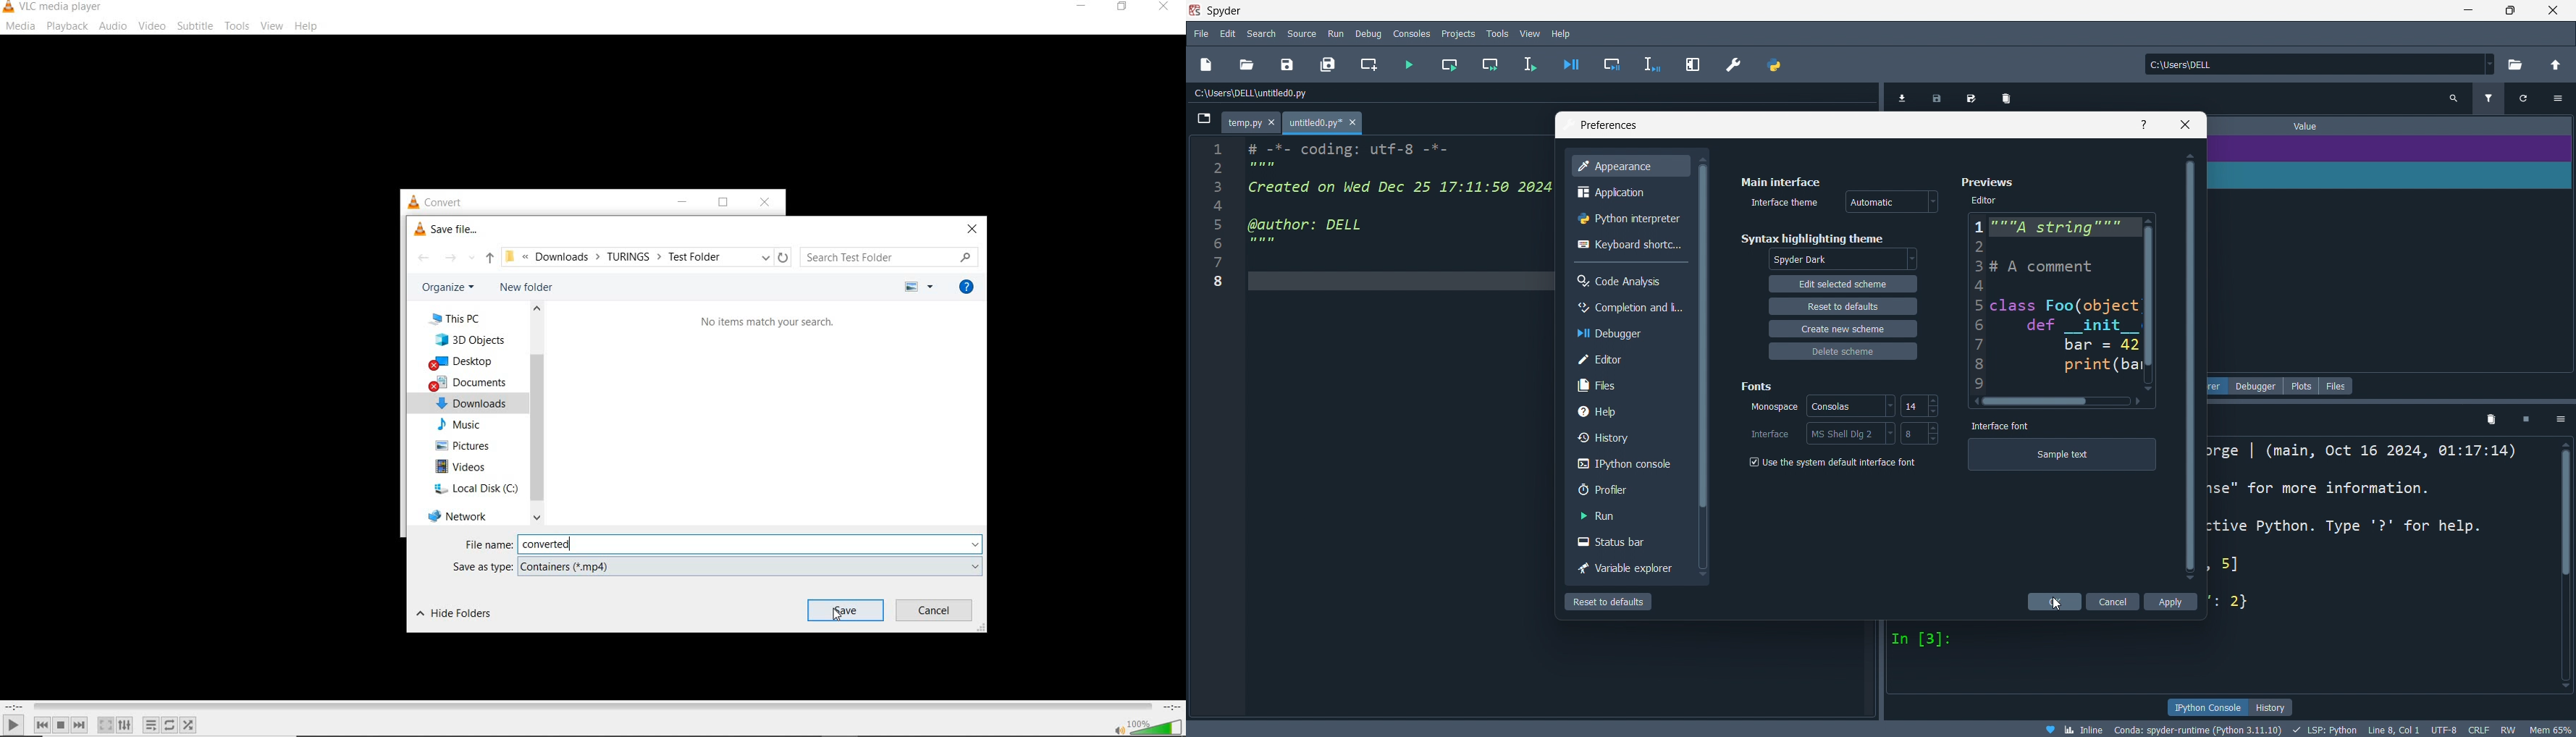 The image size is (2576, 756). What do you see at coordinates (1844, 329) in the screenshot?
I see `create new scheme` at bounding box center [1844, 329].